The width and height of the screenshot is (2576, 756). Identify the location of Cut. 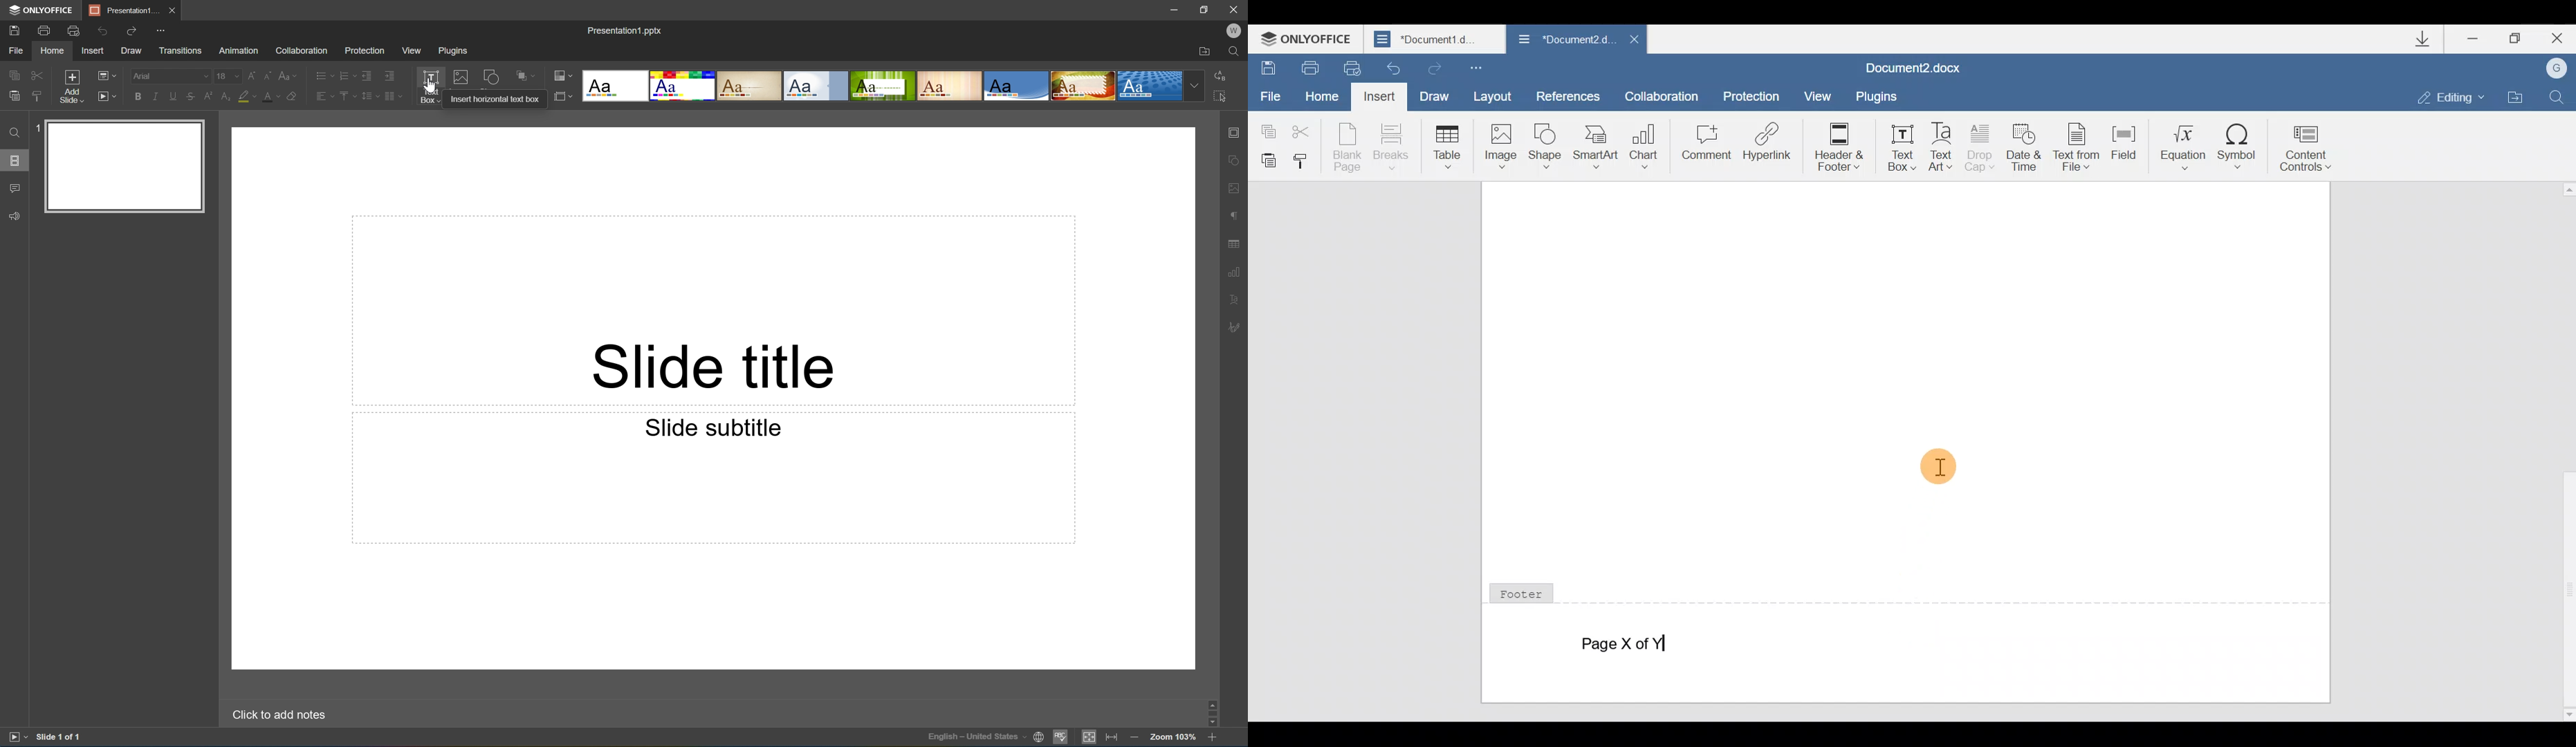
(36, 75).